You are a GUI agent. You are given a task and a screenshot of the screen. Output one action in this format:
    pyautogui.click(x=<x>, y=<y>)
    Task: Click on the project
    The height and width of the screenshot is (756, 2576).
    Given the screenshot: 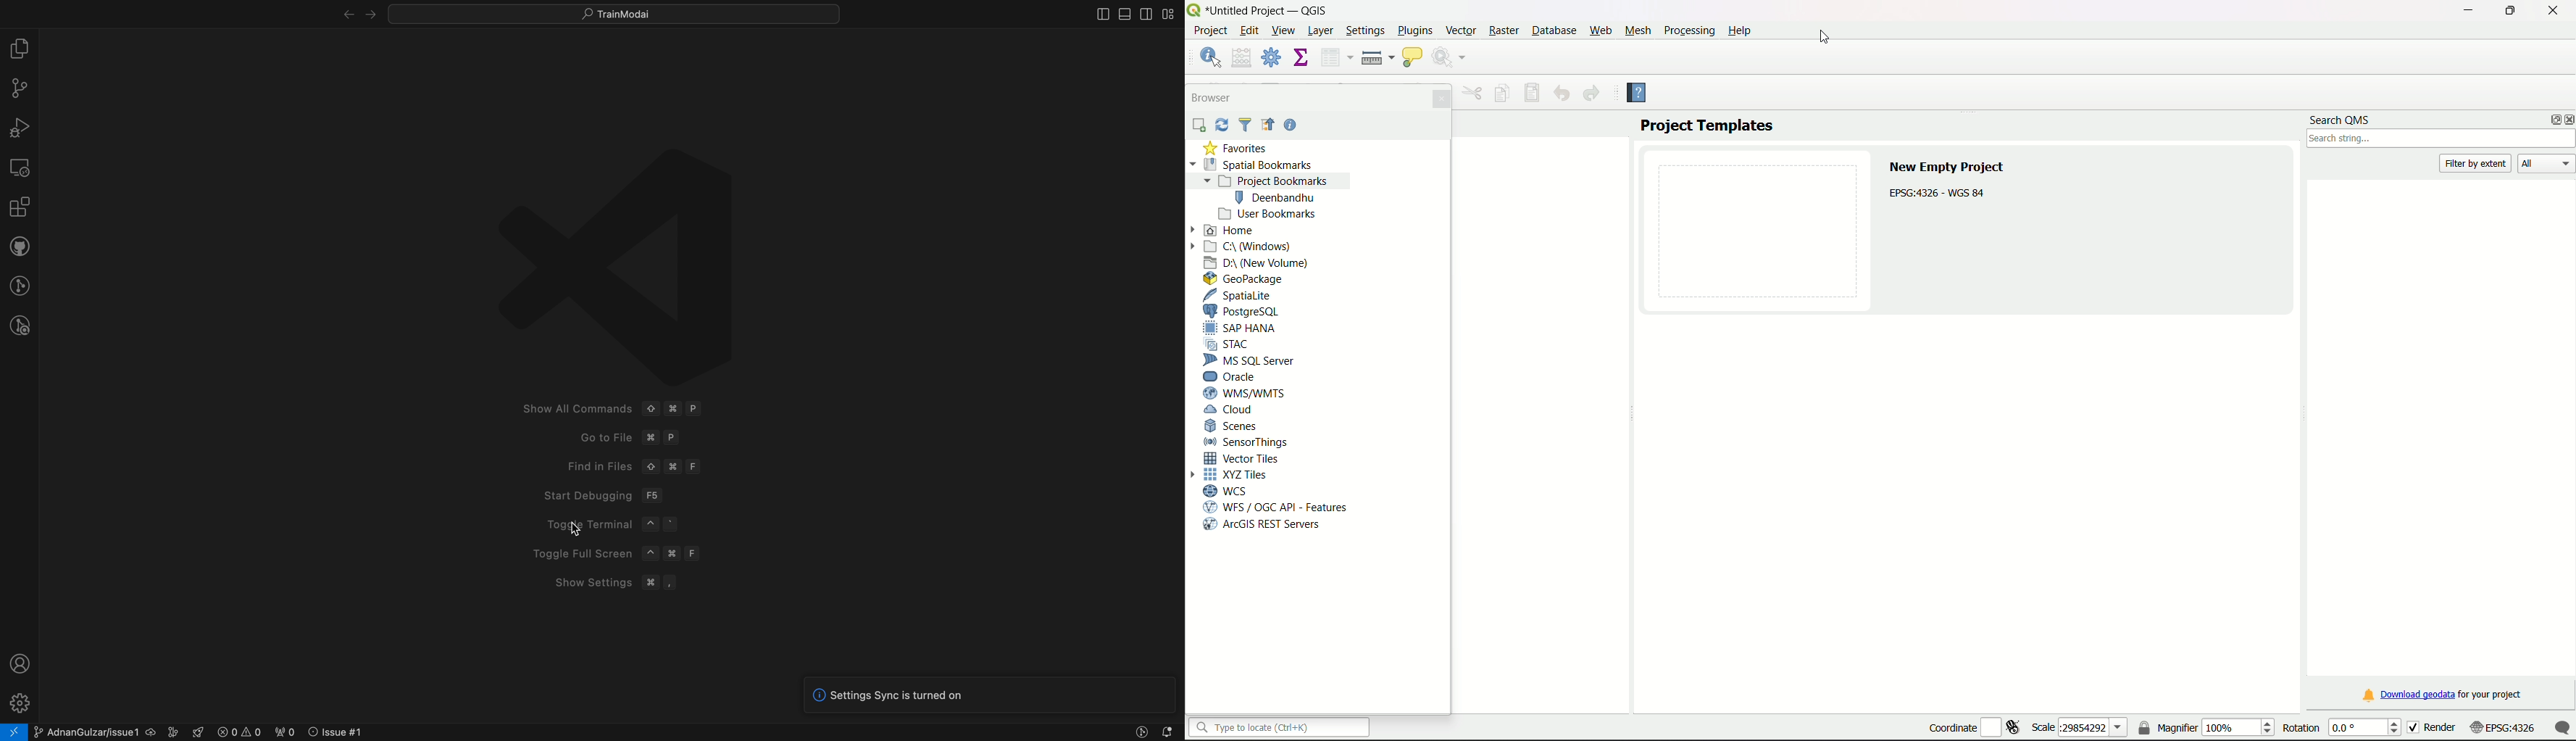 What is the action you would take?
    pyautogui.click(x=1212, y=32)
    